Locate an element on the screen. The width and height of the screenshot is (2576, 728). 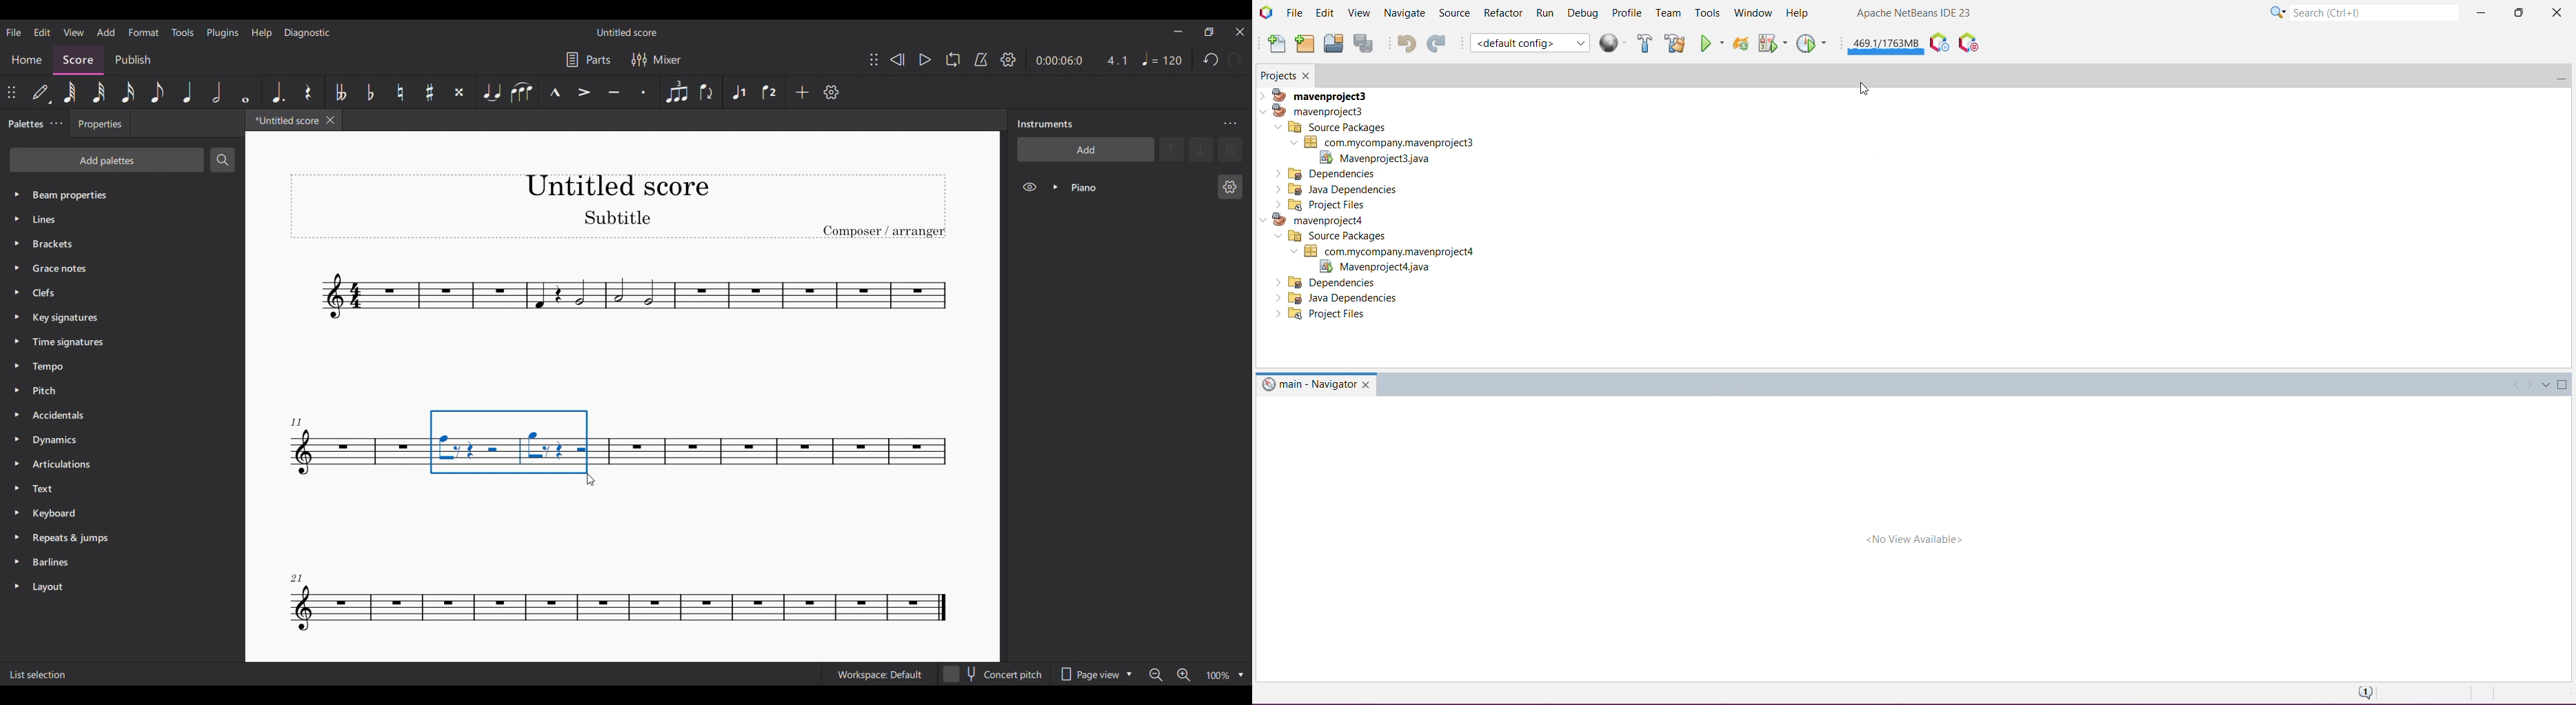
Navigate is located at coordinates (1403, 13).